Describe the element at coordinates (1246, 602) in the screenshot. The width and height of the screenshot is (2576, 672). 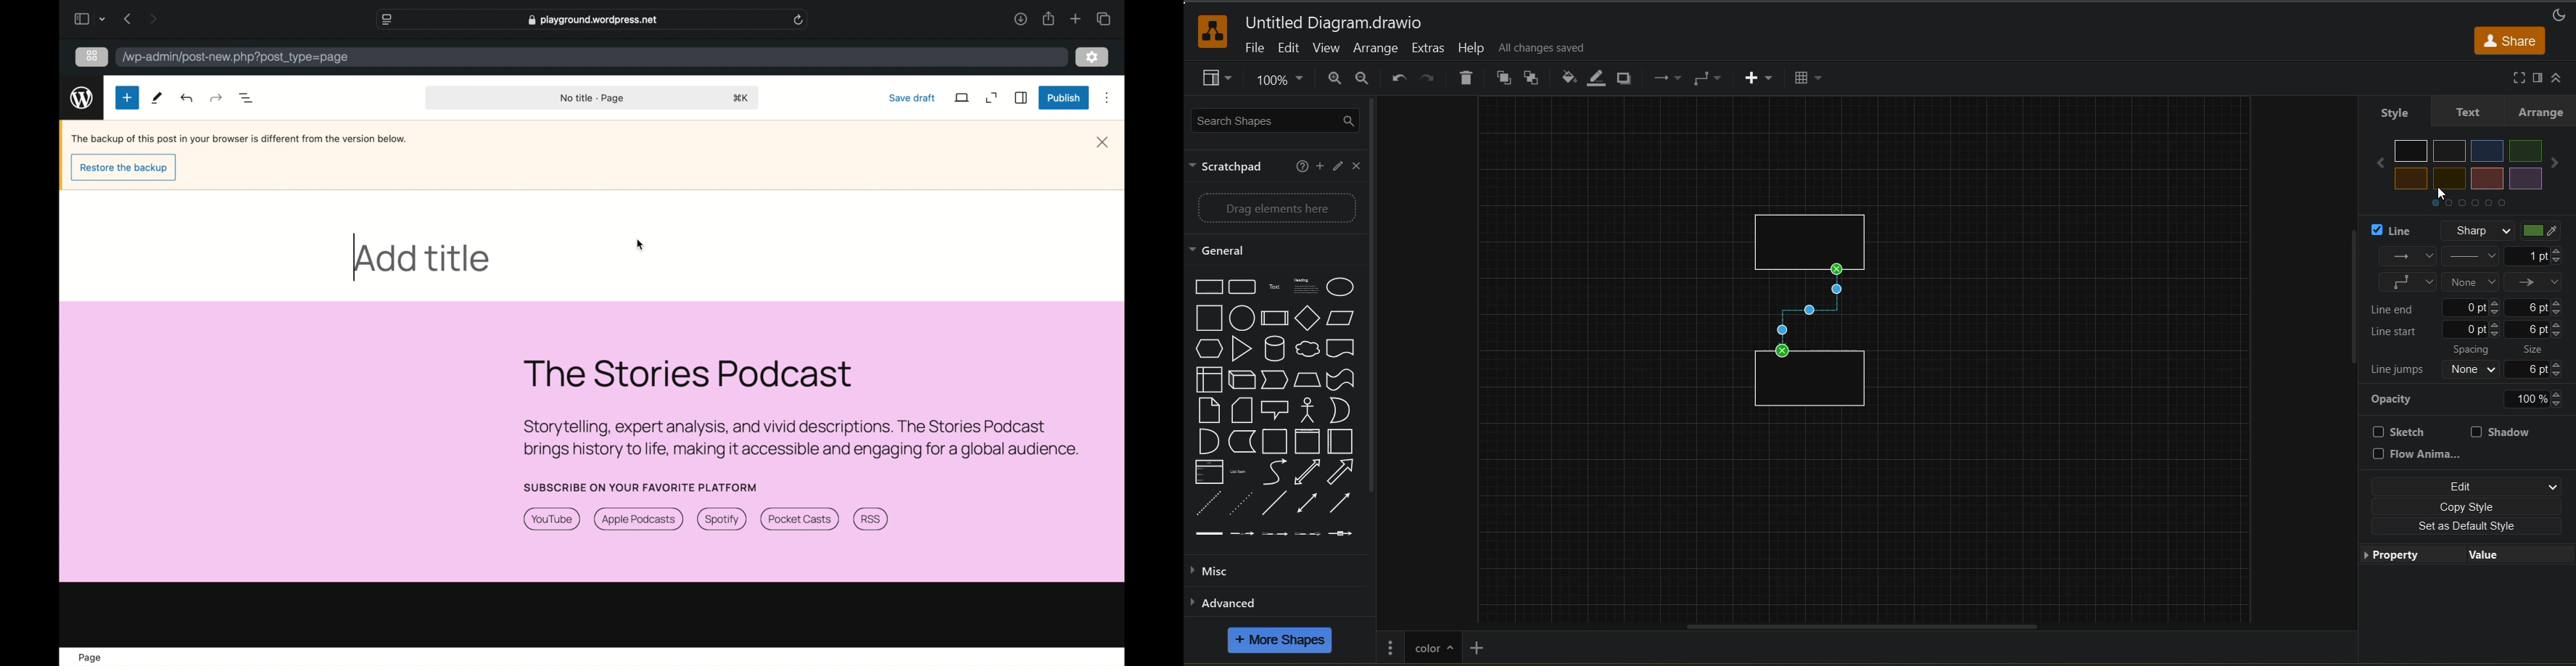
I see `advanced` at that location.